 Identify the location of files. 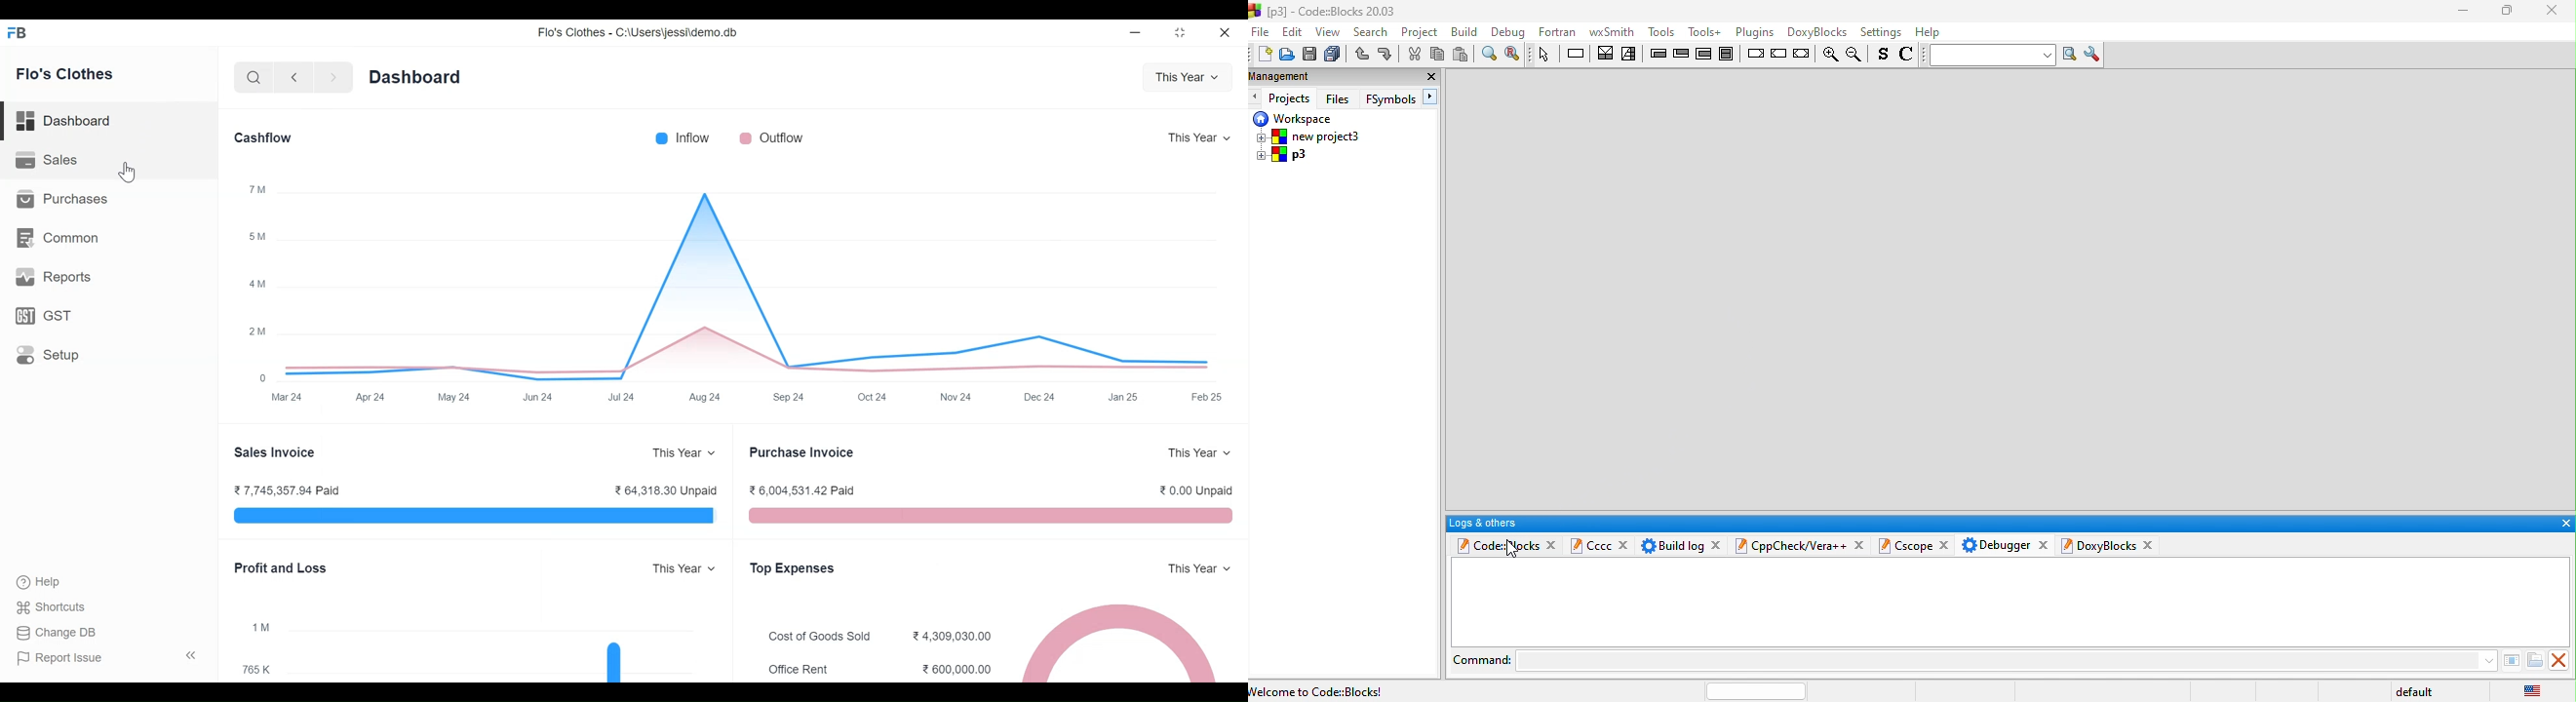
(1340, 98).